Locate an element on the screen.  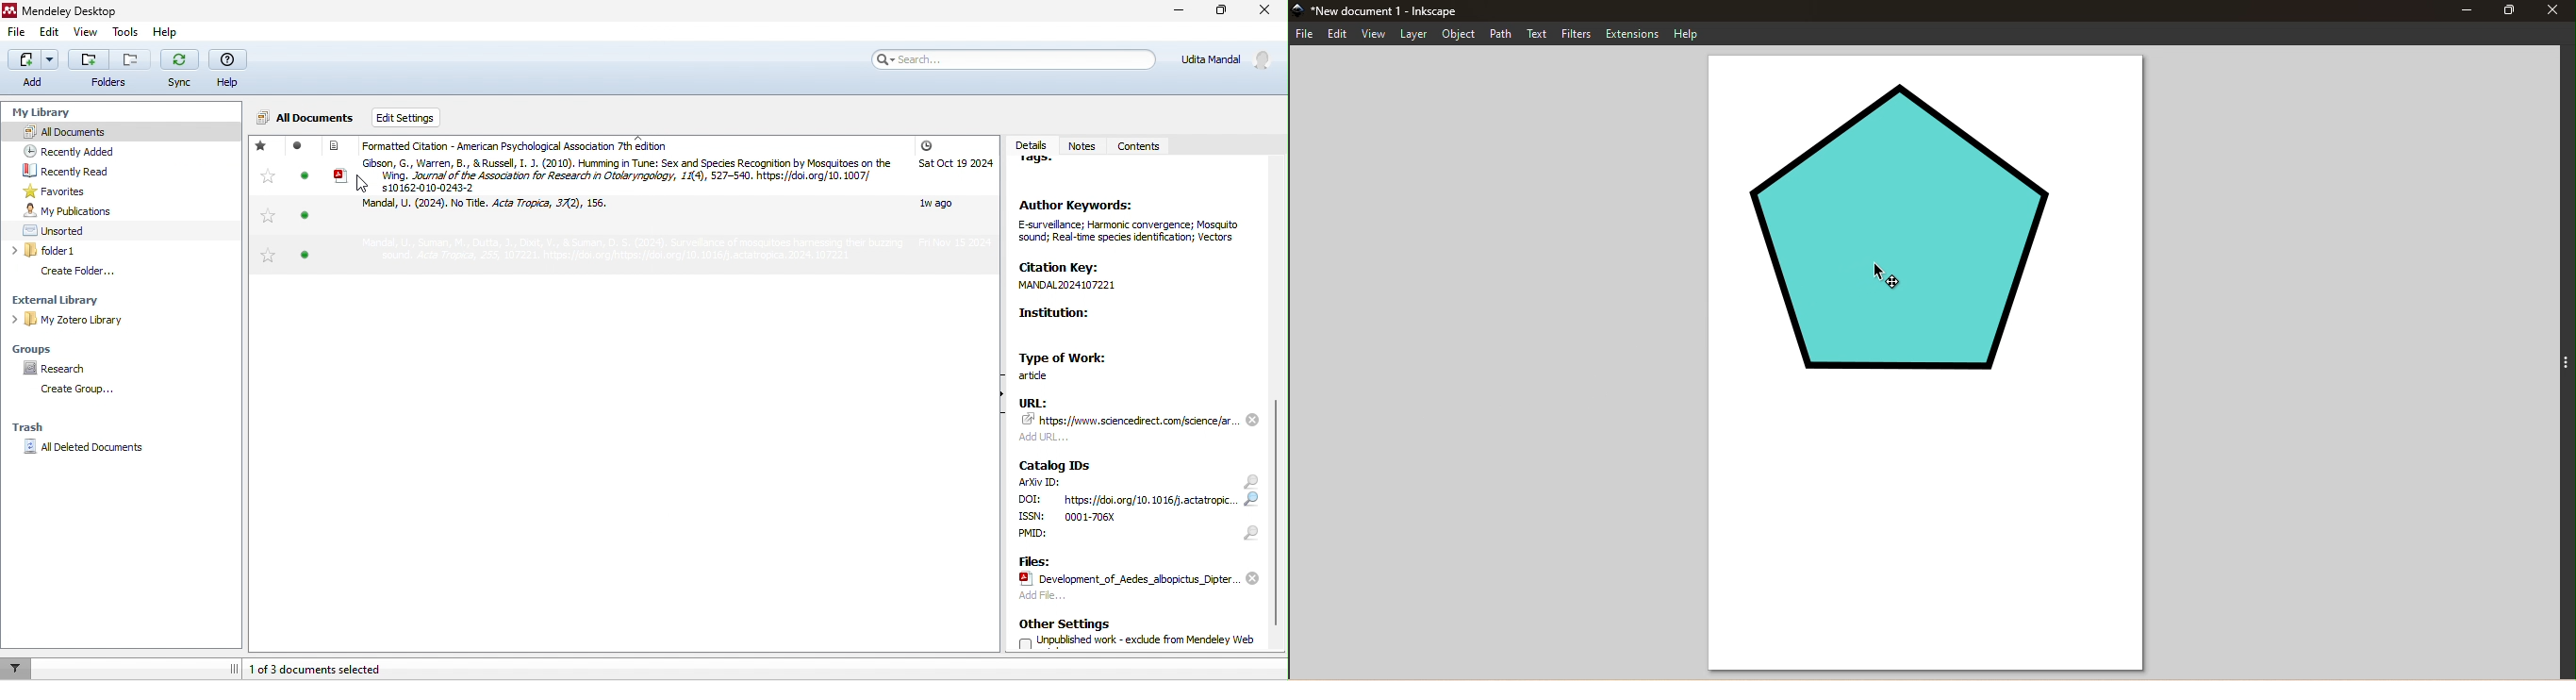
favorites is located at coordinates (265, 202).